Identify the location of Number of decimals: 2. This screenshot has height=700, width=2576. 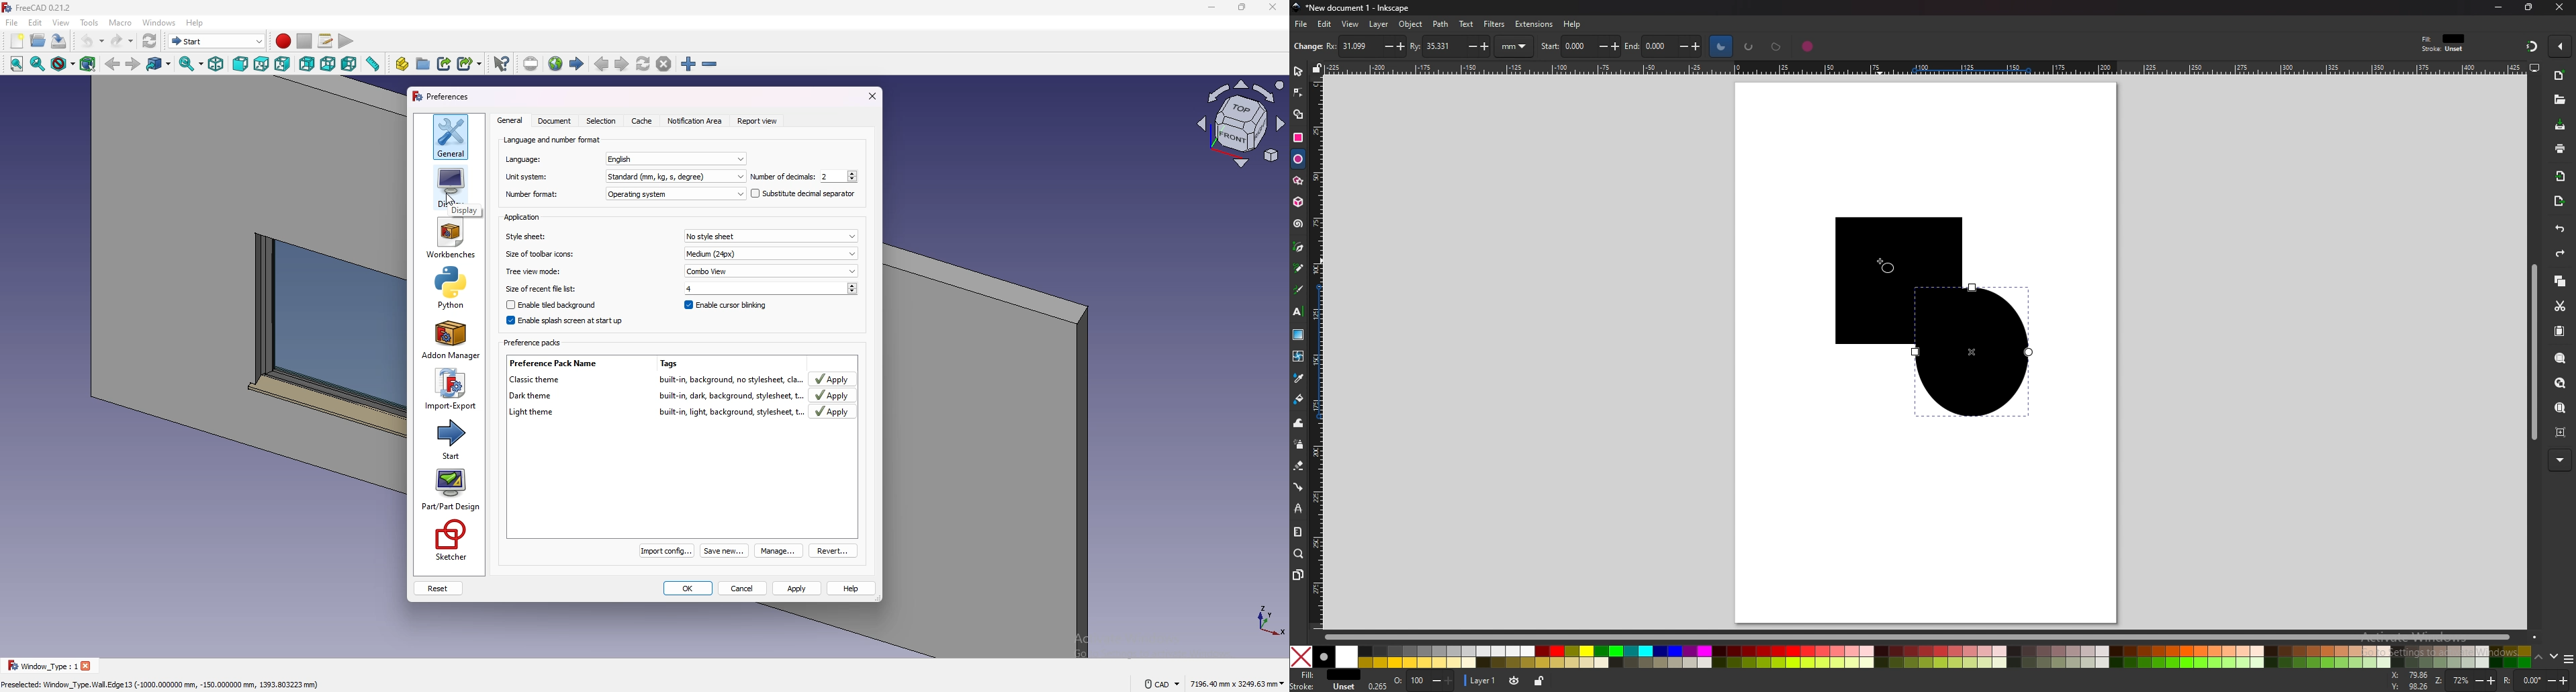
(804, 177).